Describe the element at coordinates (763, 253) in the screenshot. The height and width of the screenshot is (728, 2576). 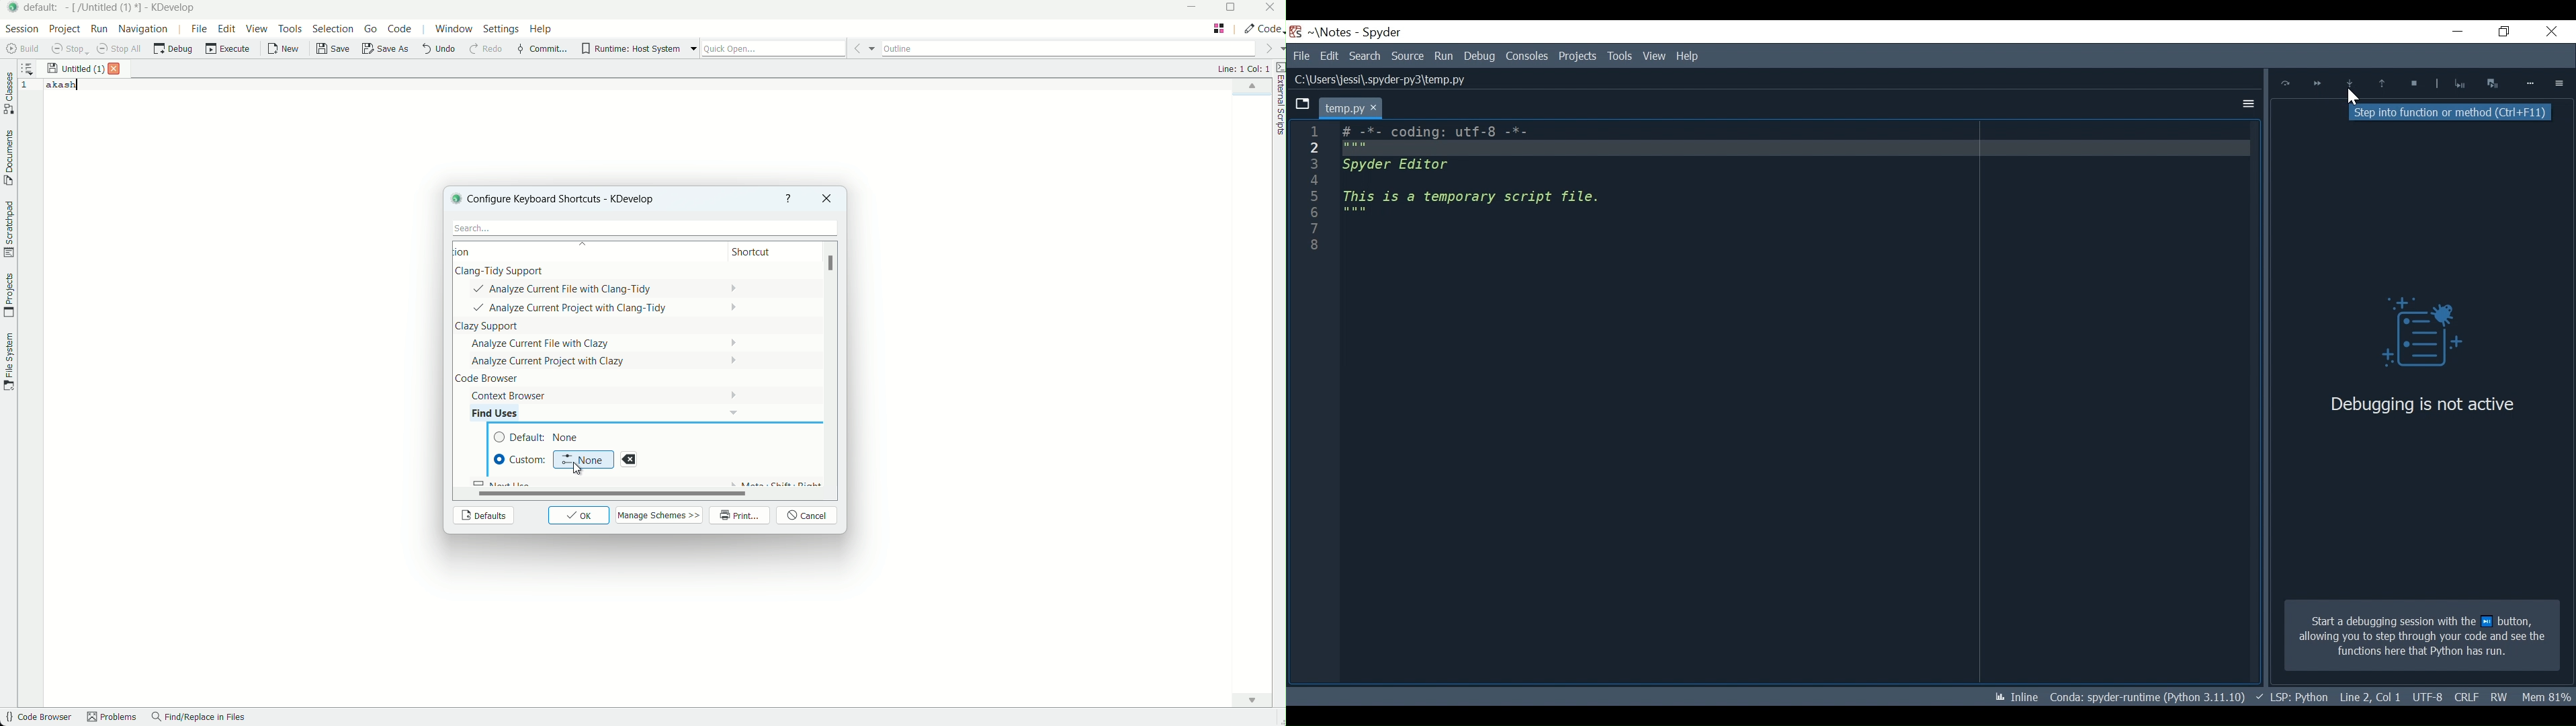
I see `shortcut` at that location.